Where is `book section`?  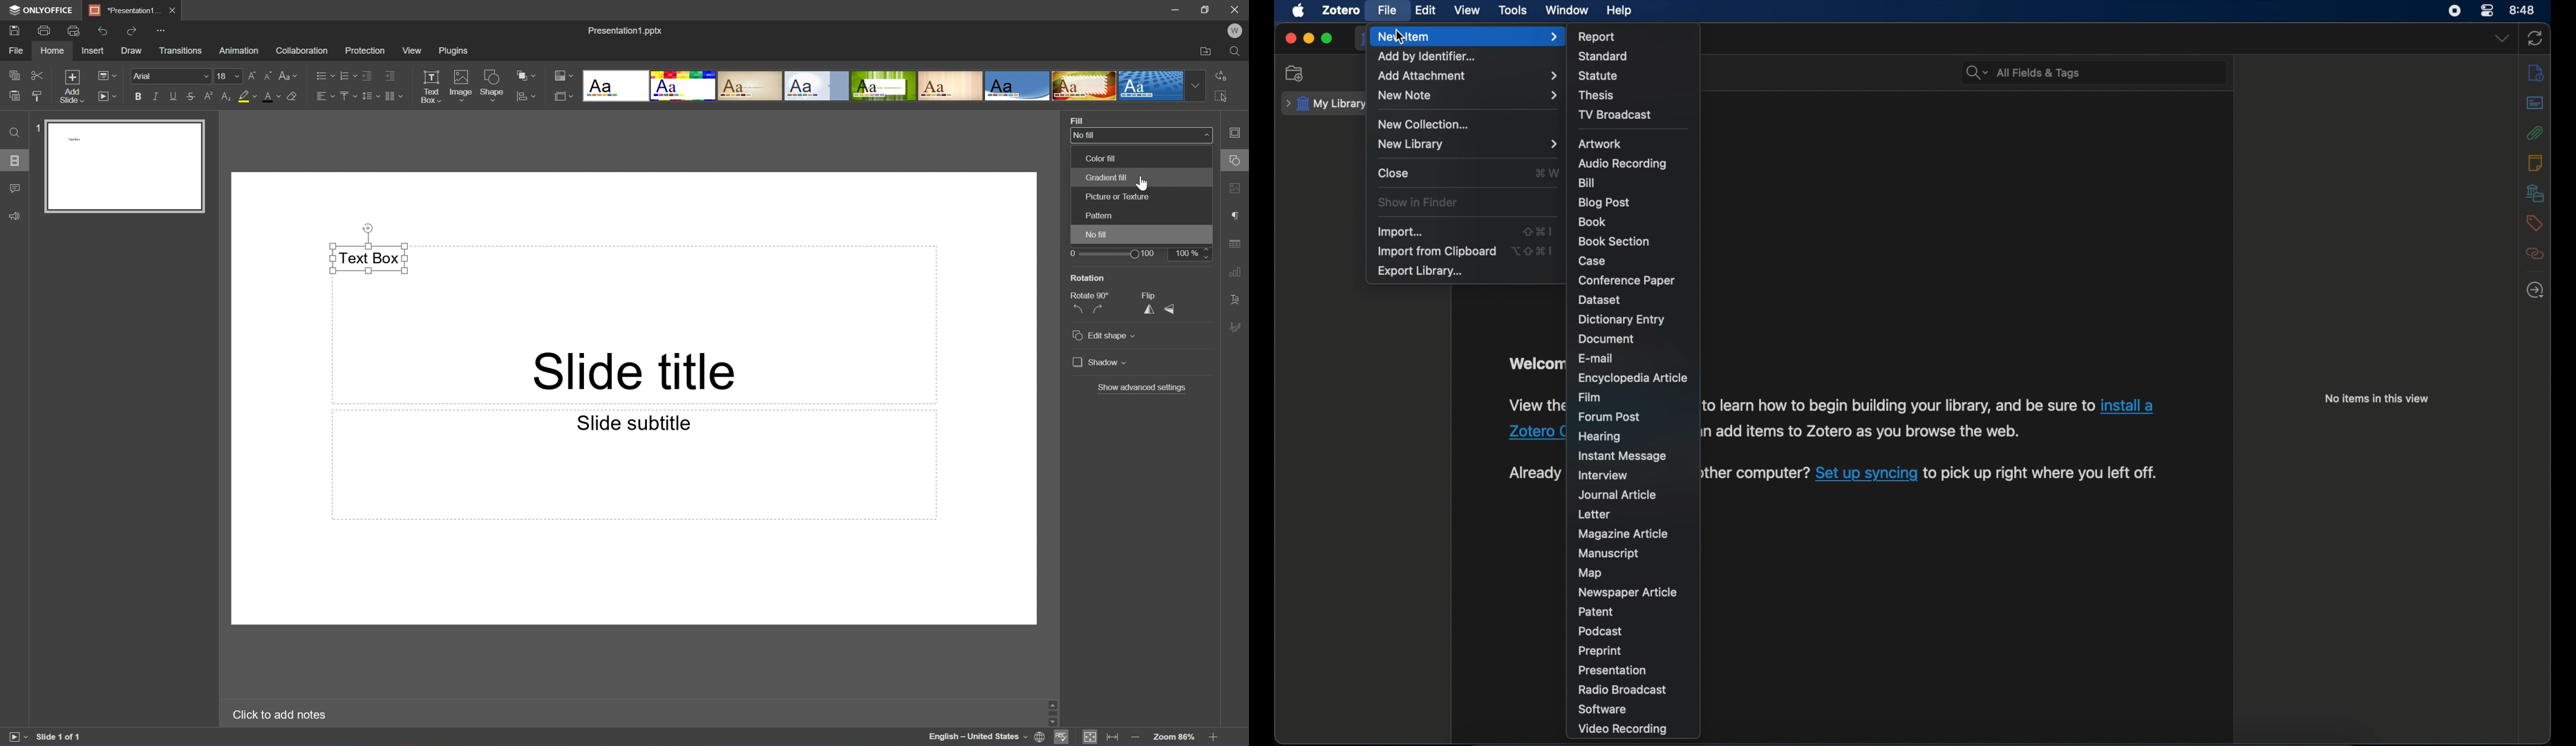
book section is located at coordinates (1615, 242).